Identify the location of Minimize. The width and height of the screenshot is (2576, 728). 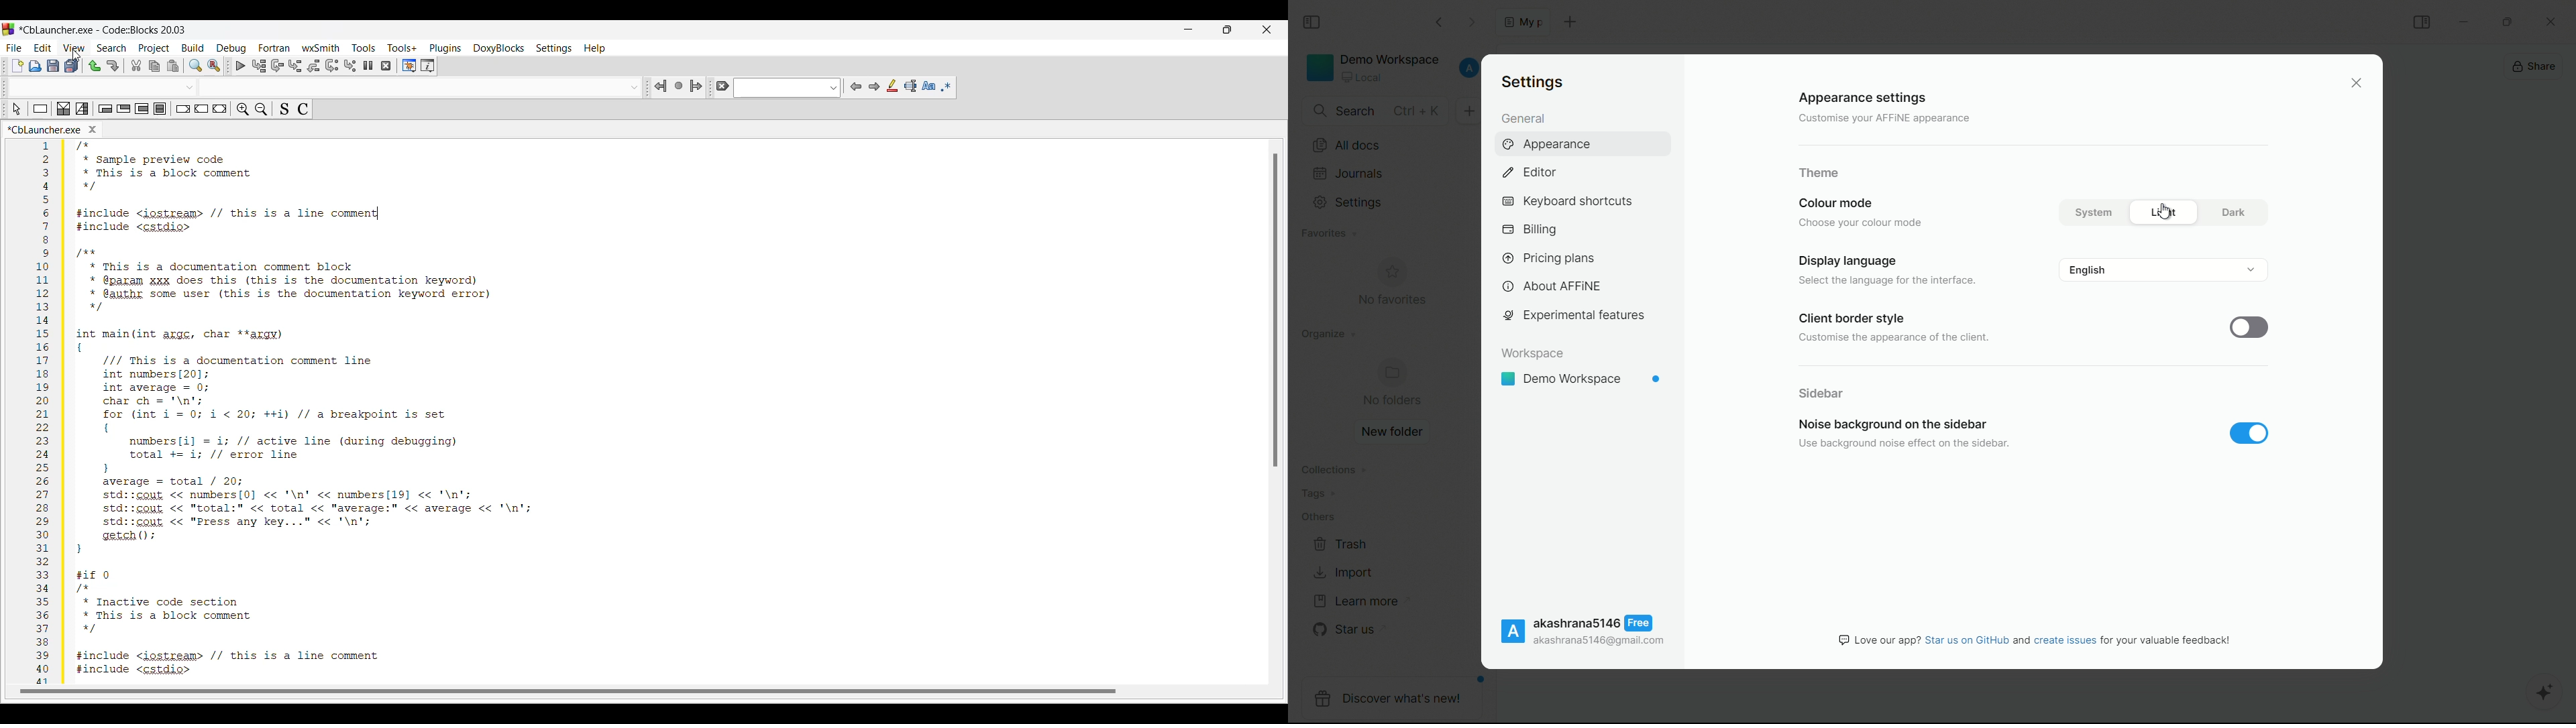
(1188, 29).